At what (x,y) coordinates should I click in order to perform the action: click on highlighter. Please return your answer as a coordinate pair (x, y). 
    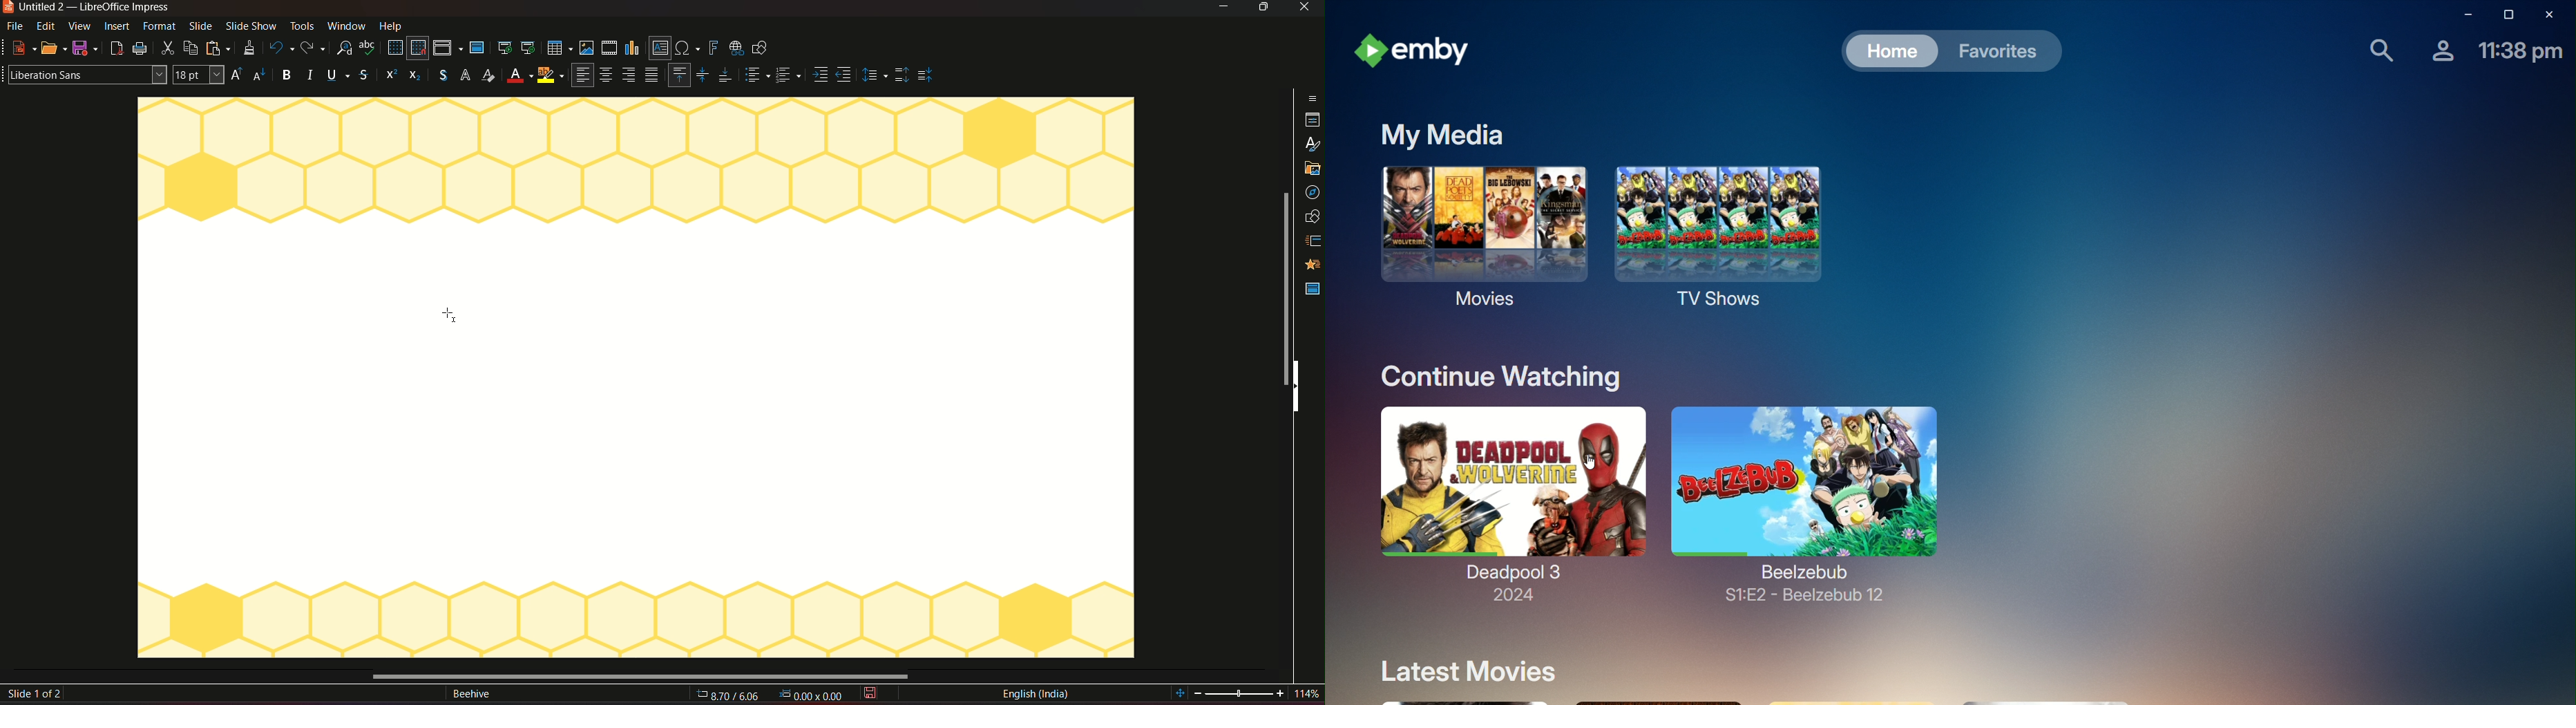
    Looking at the image, I should click on (551, 77).